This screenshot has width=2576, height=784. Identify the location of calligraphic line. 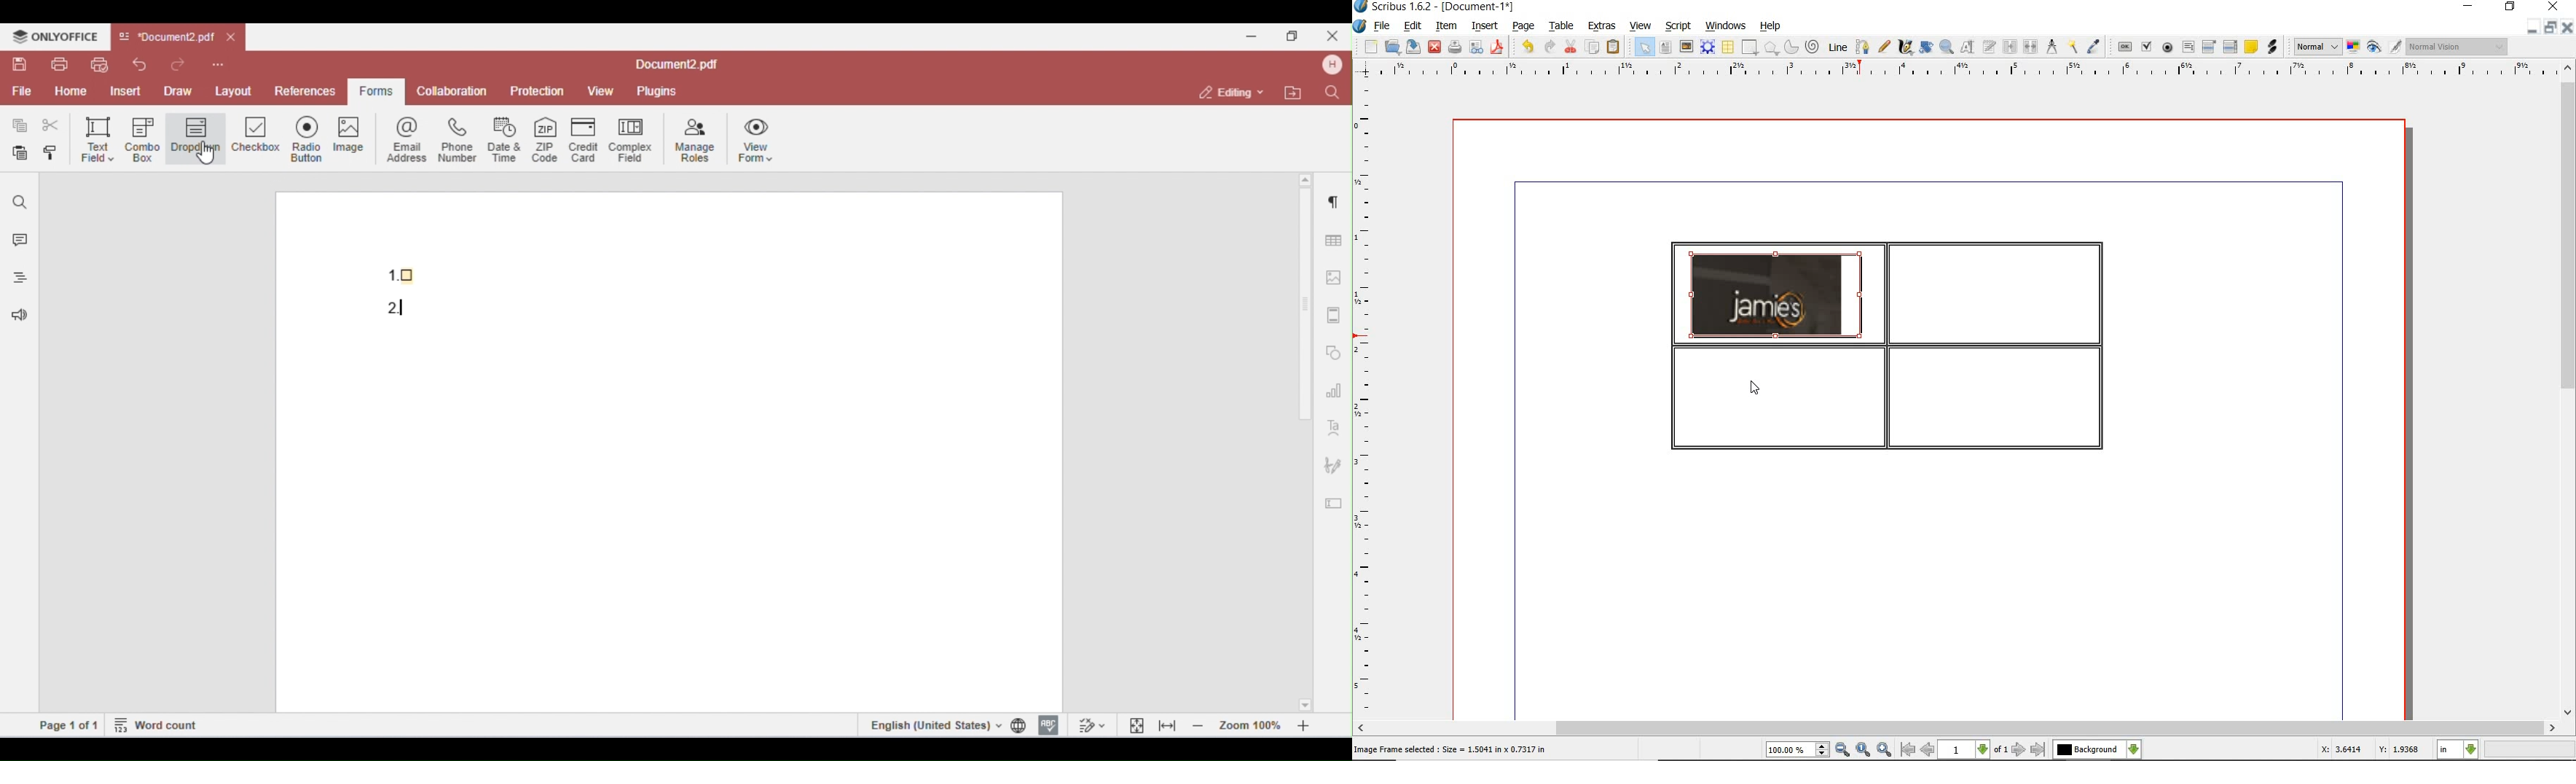
(1906, 47).